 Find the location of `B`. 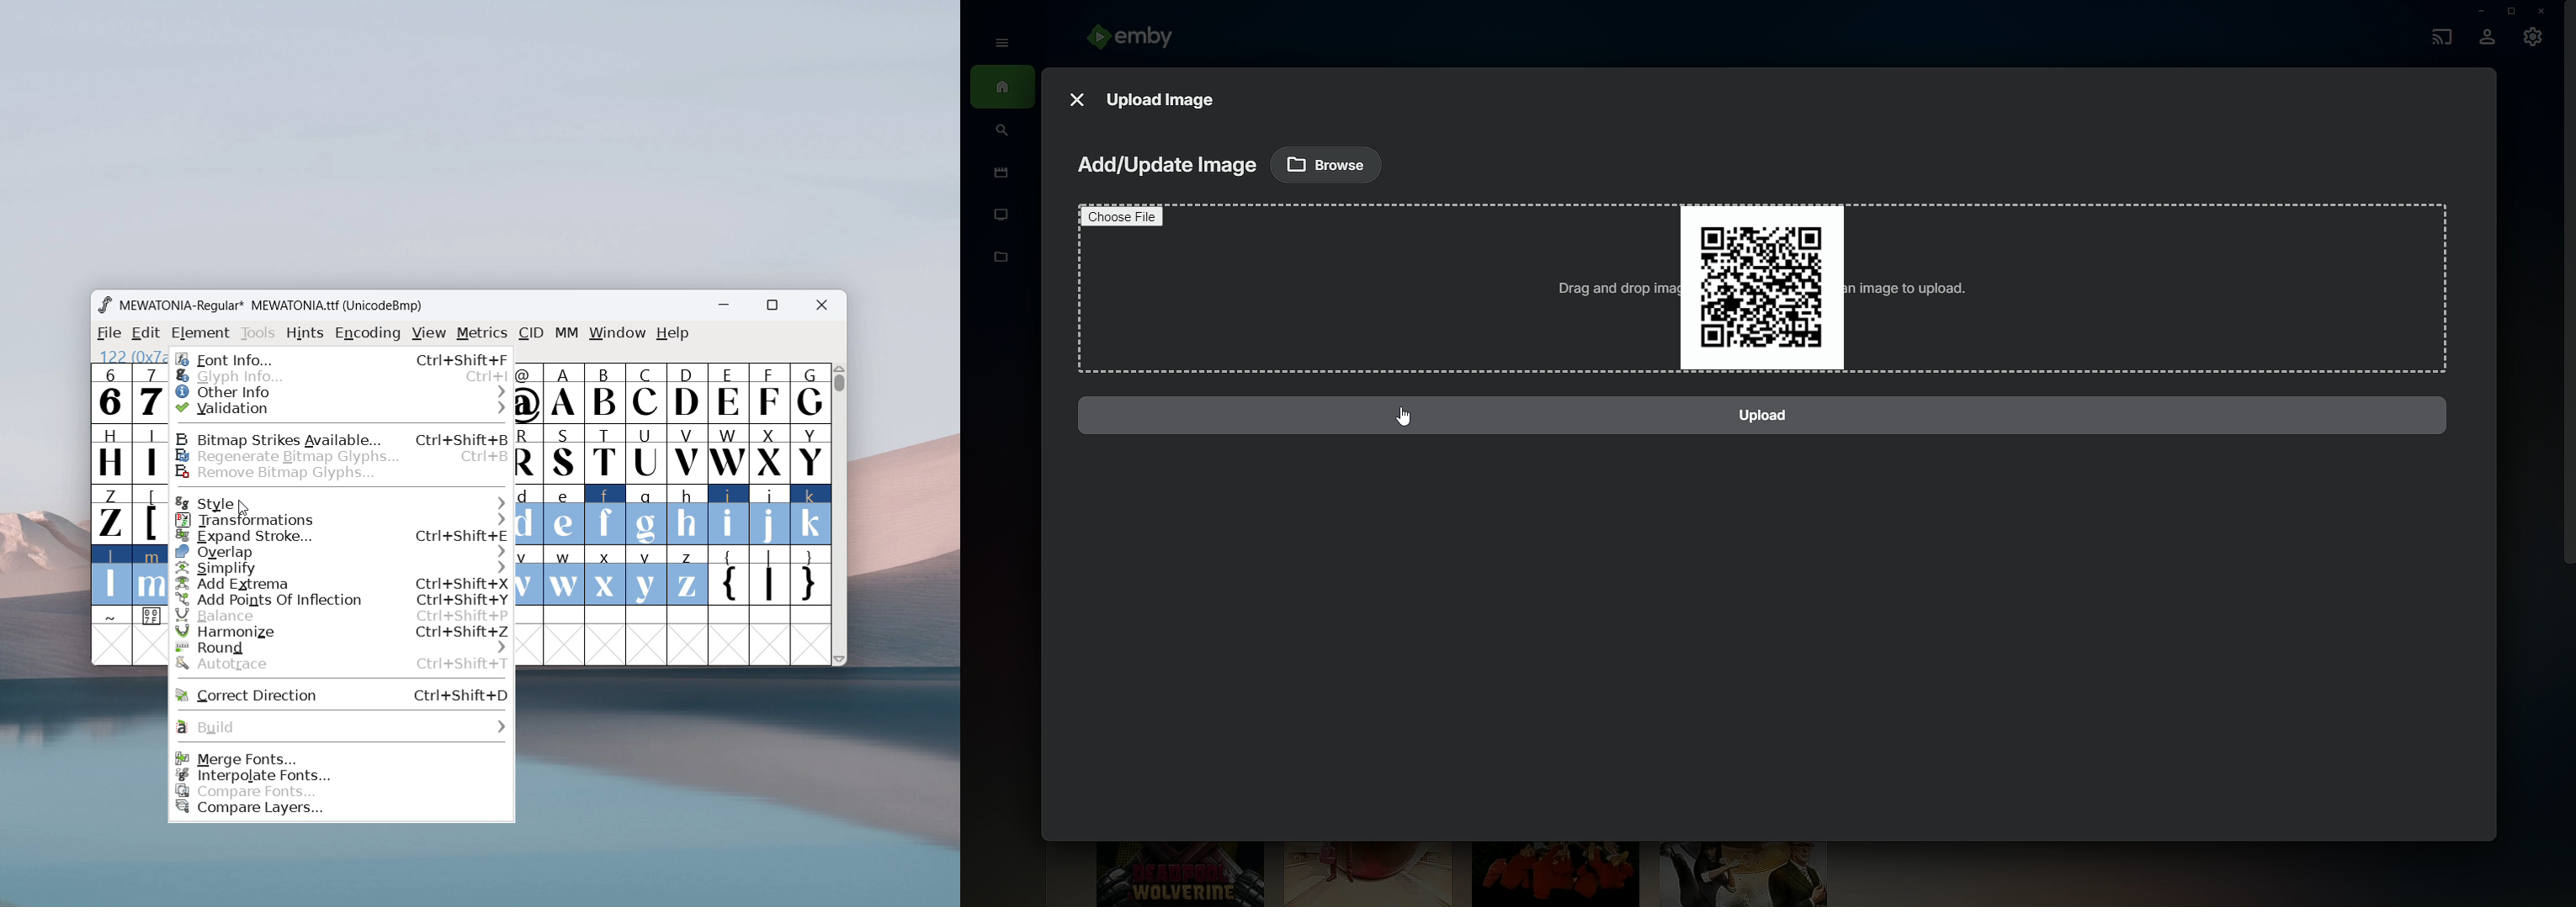

B is located at coordinates (605, 394).